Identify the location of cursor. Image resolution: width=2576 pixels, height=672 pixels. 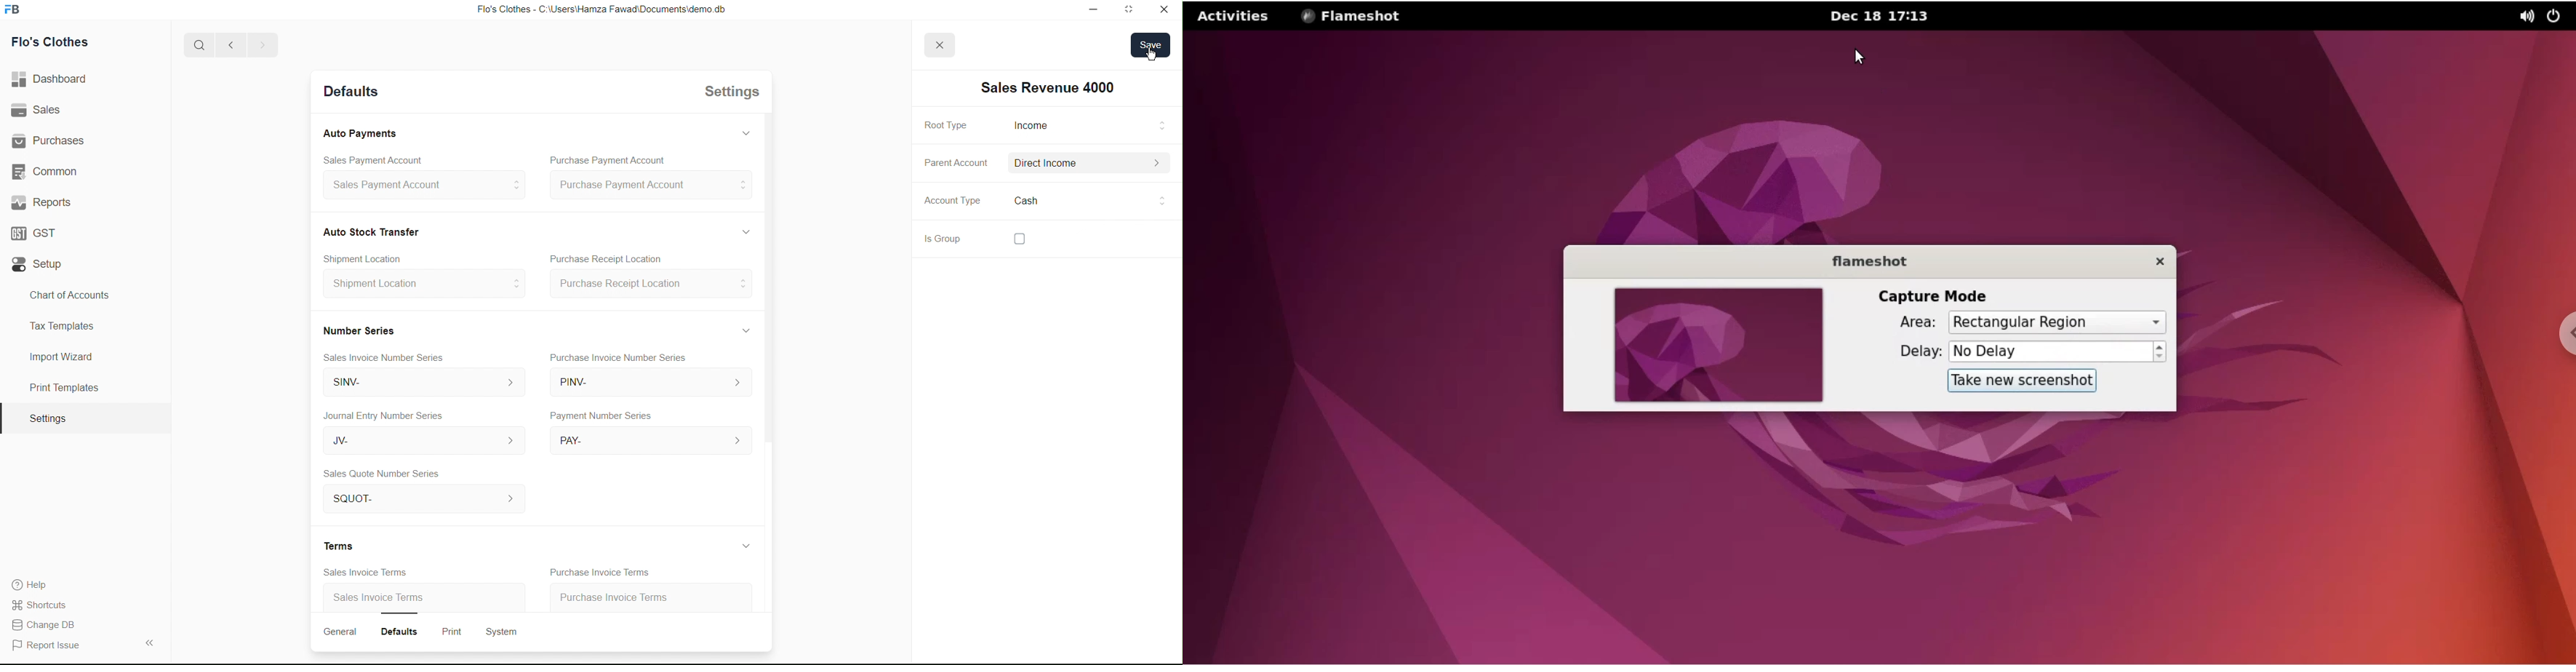
(1152, 57).